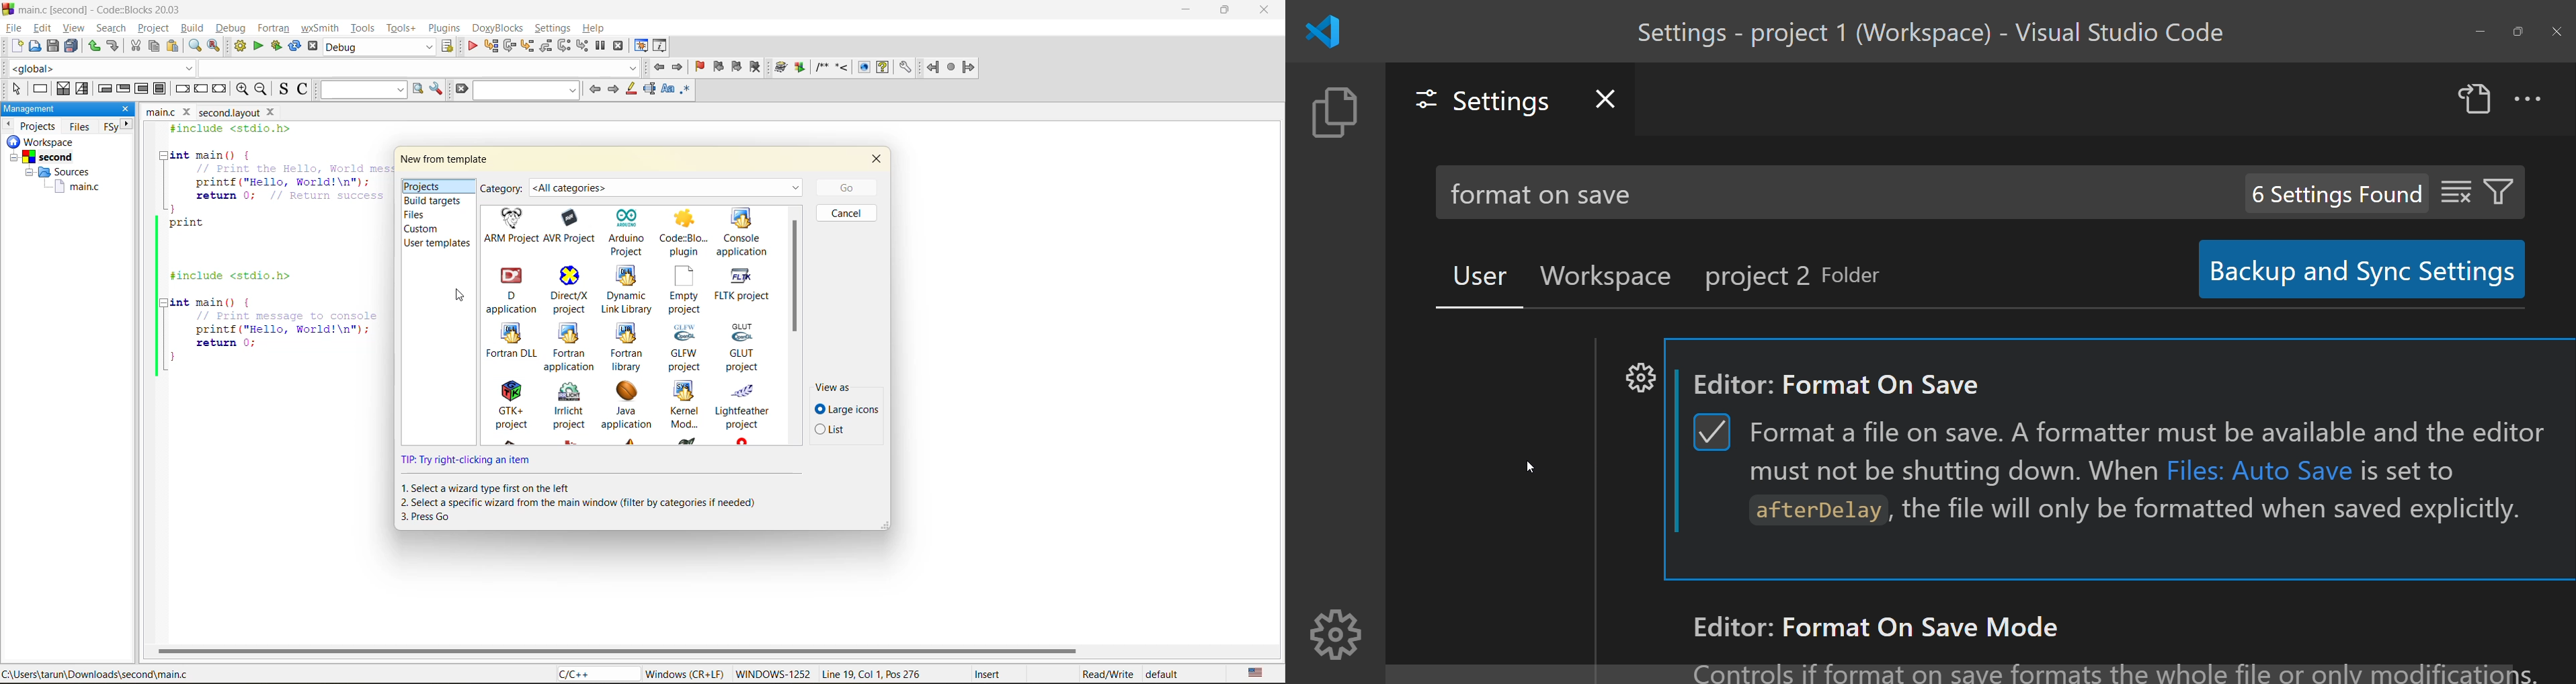 This screenshot has width=2576, height=700. I want to click on minimize, so click(2477, 34).